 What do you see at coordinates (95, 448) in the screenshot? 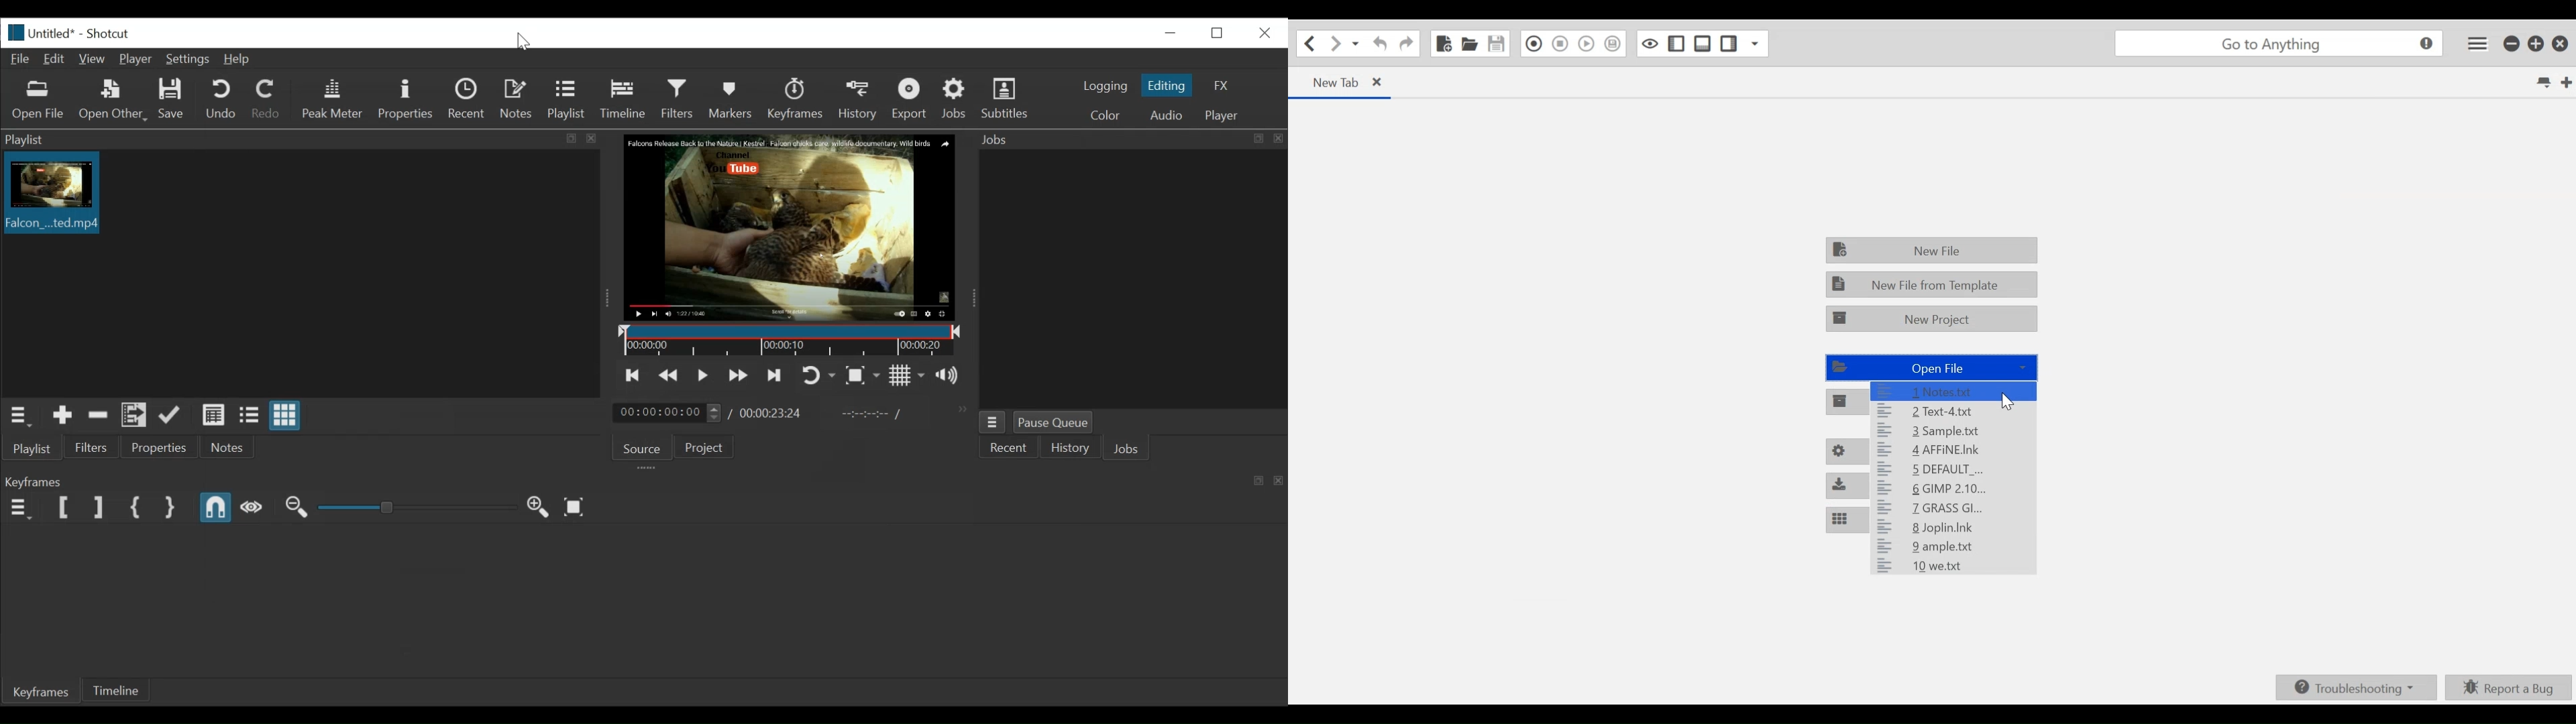
I see `Filters` at bounding box center [95, 448].